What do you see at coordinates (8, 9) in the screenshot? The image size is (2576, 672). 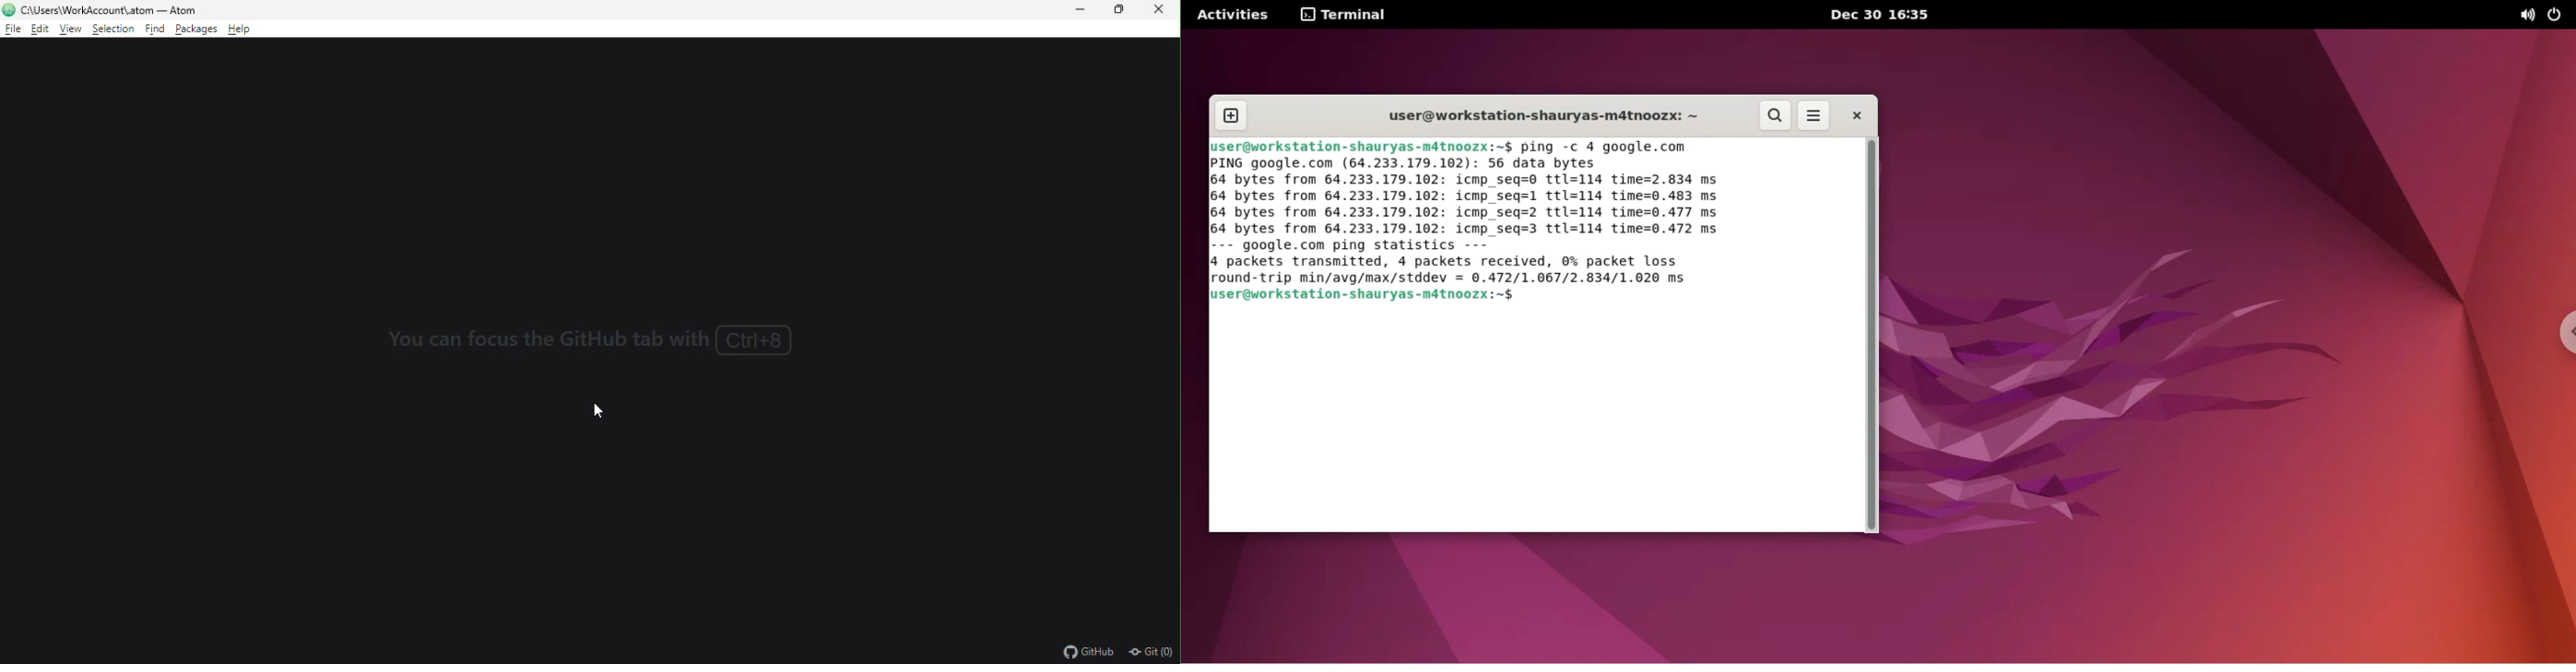 I see `atom logo` at bounding box center [8, 9].